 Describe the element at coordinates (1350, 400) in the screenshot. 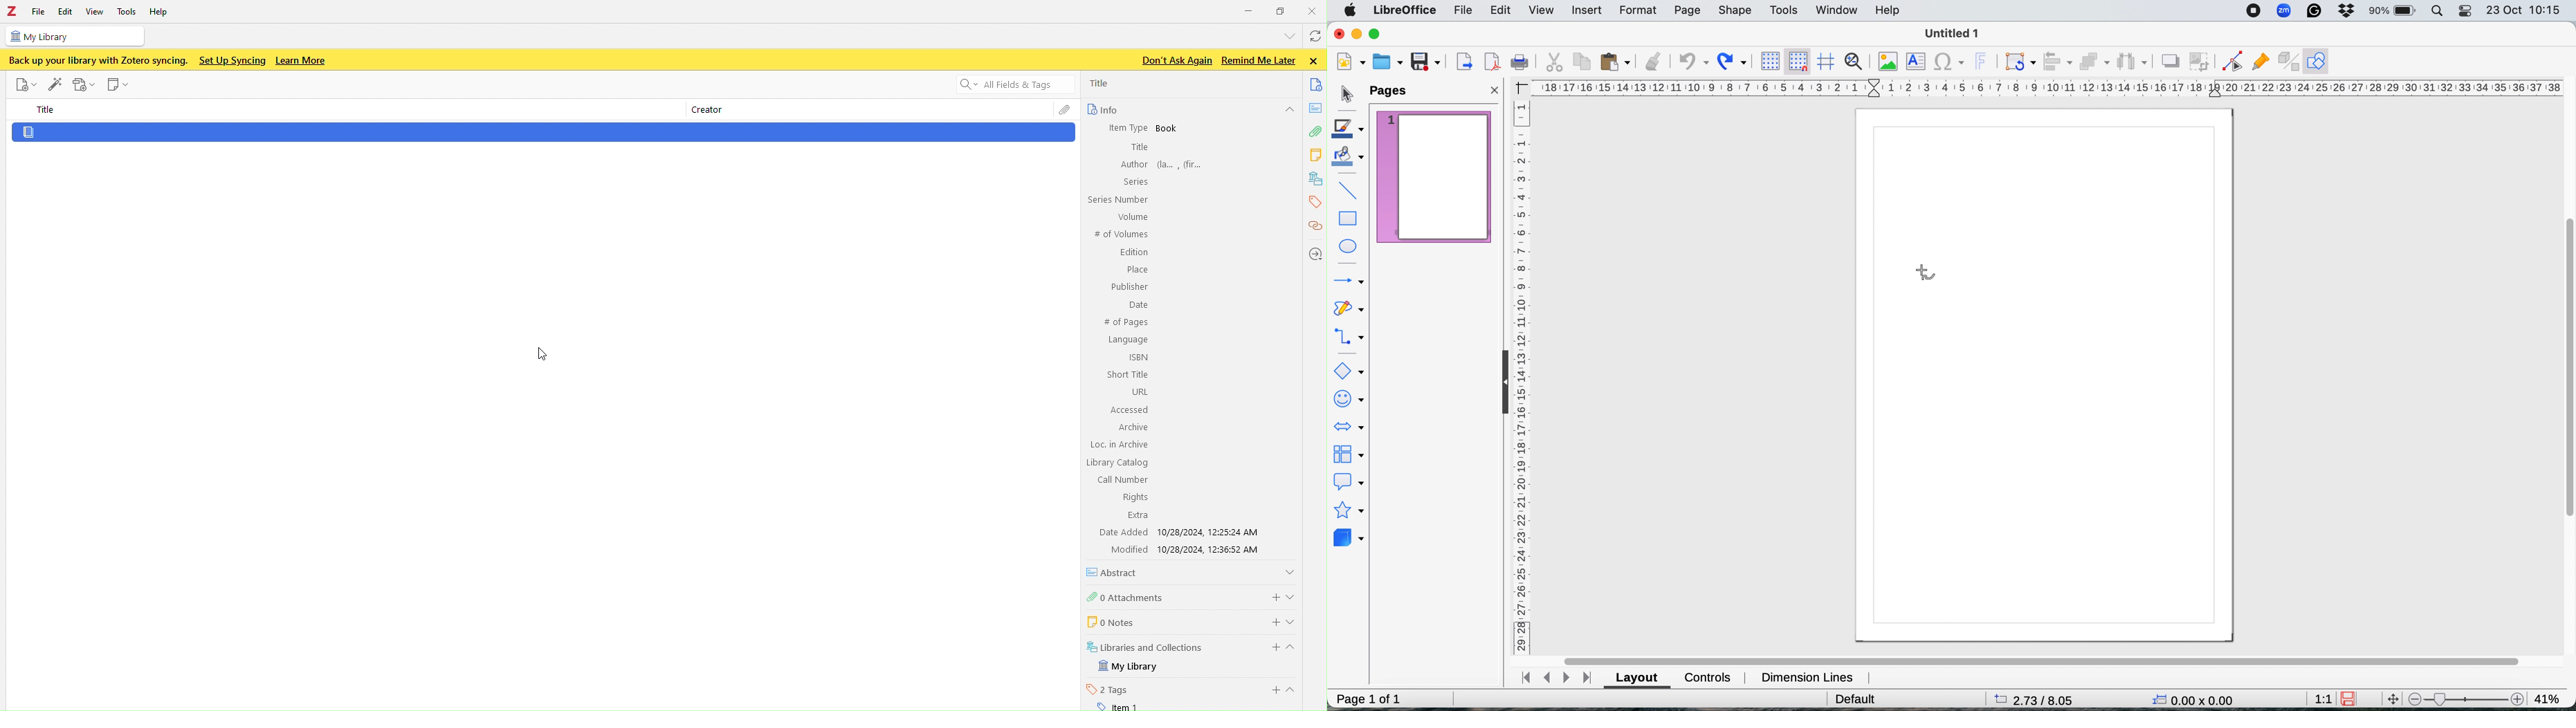

I see `symbol shapes` at that location.